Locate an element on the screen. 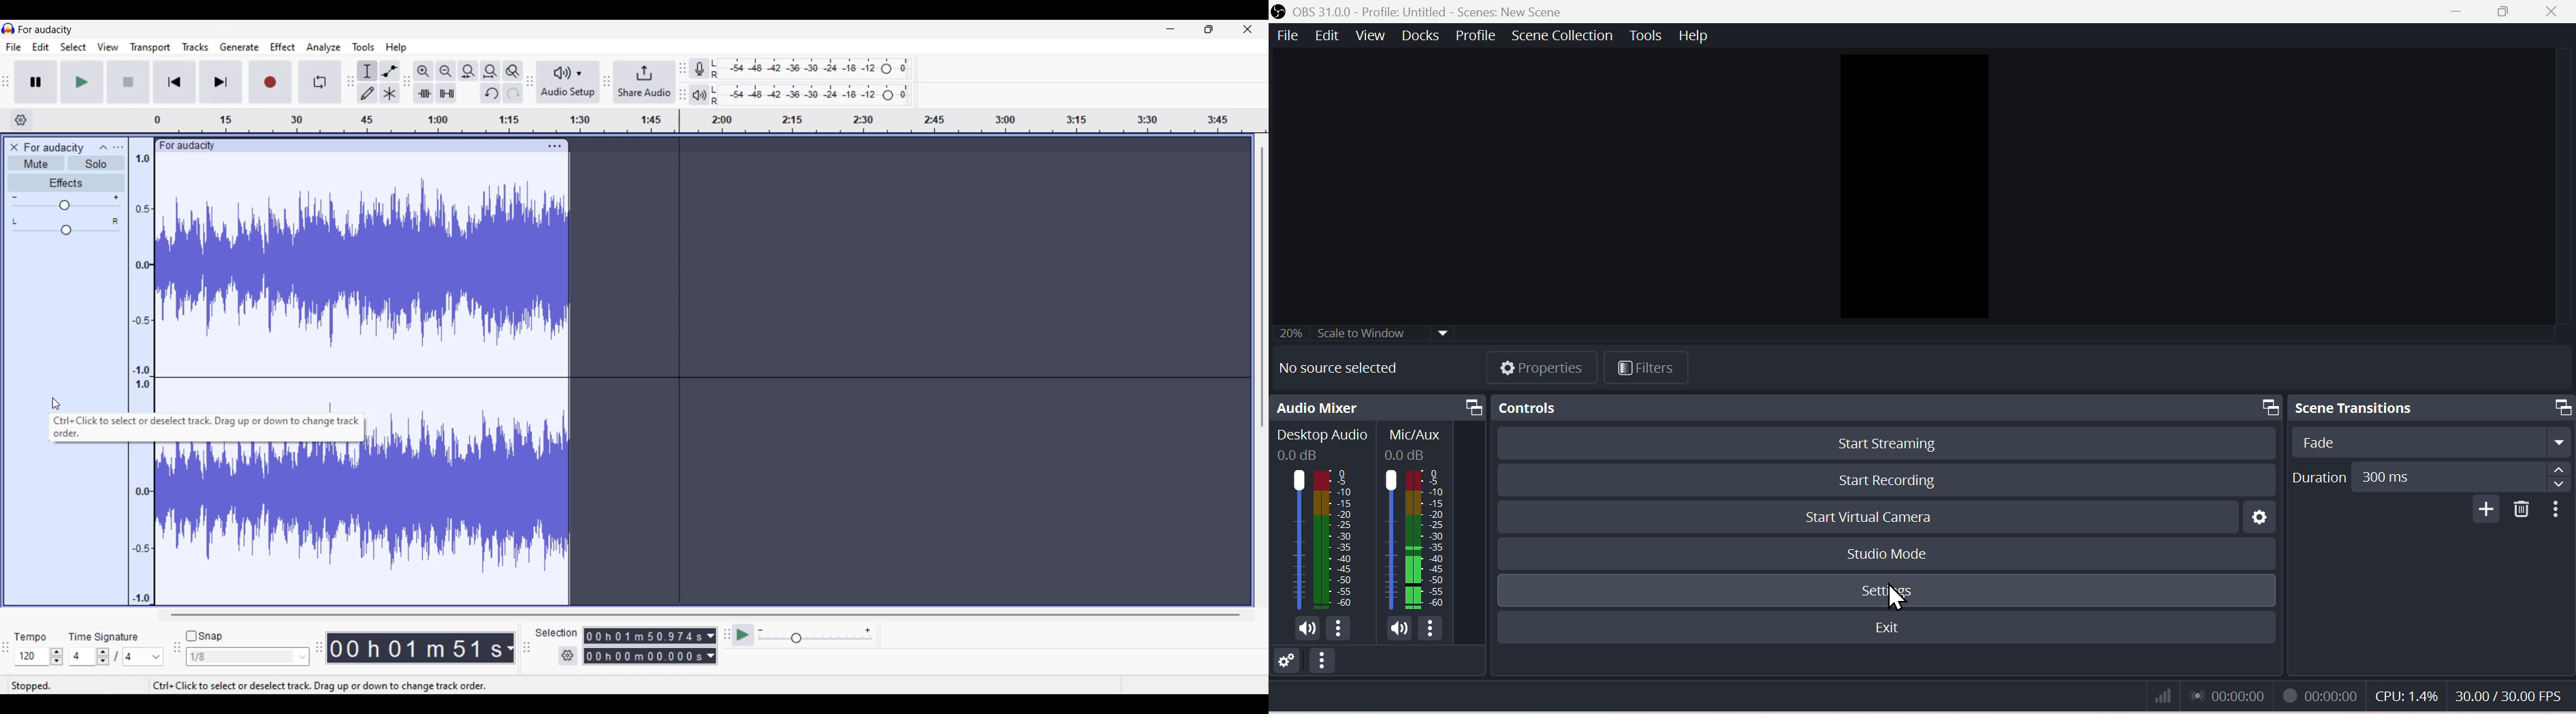 This screenshot has width=2576, height=728. Maximise is located at coordinates (2507, 13).